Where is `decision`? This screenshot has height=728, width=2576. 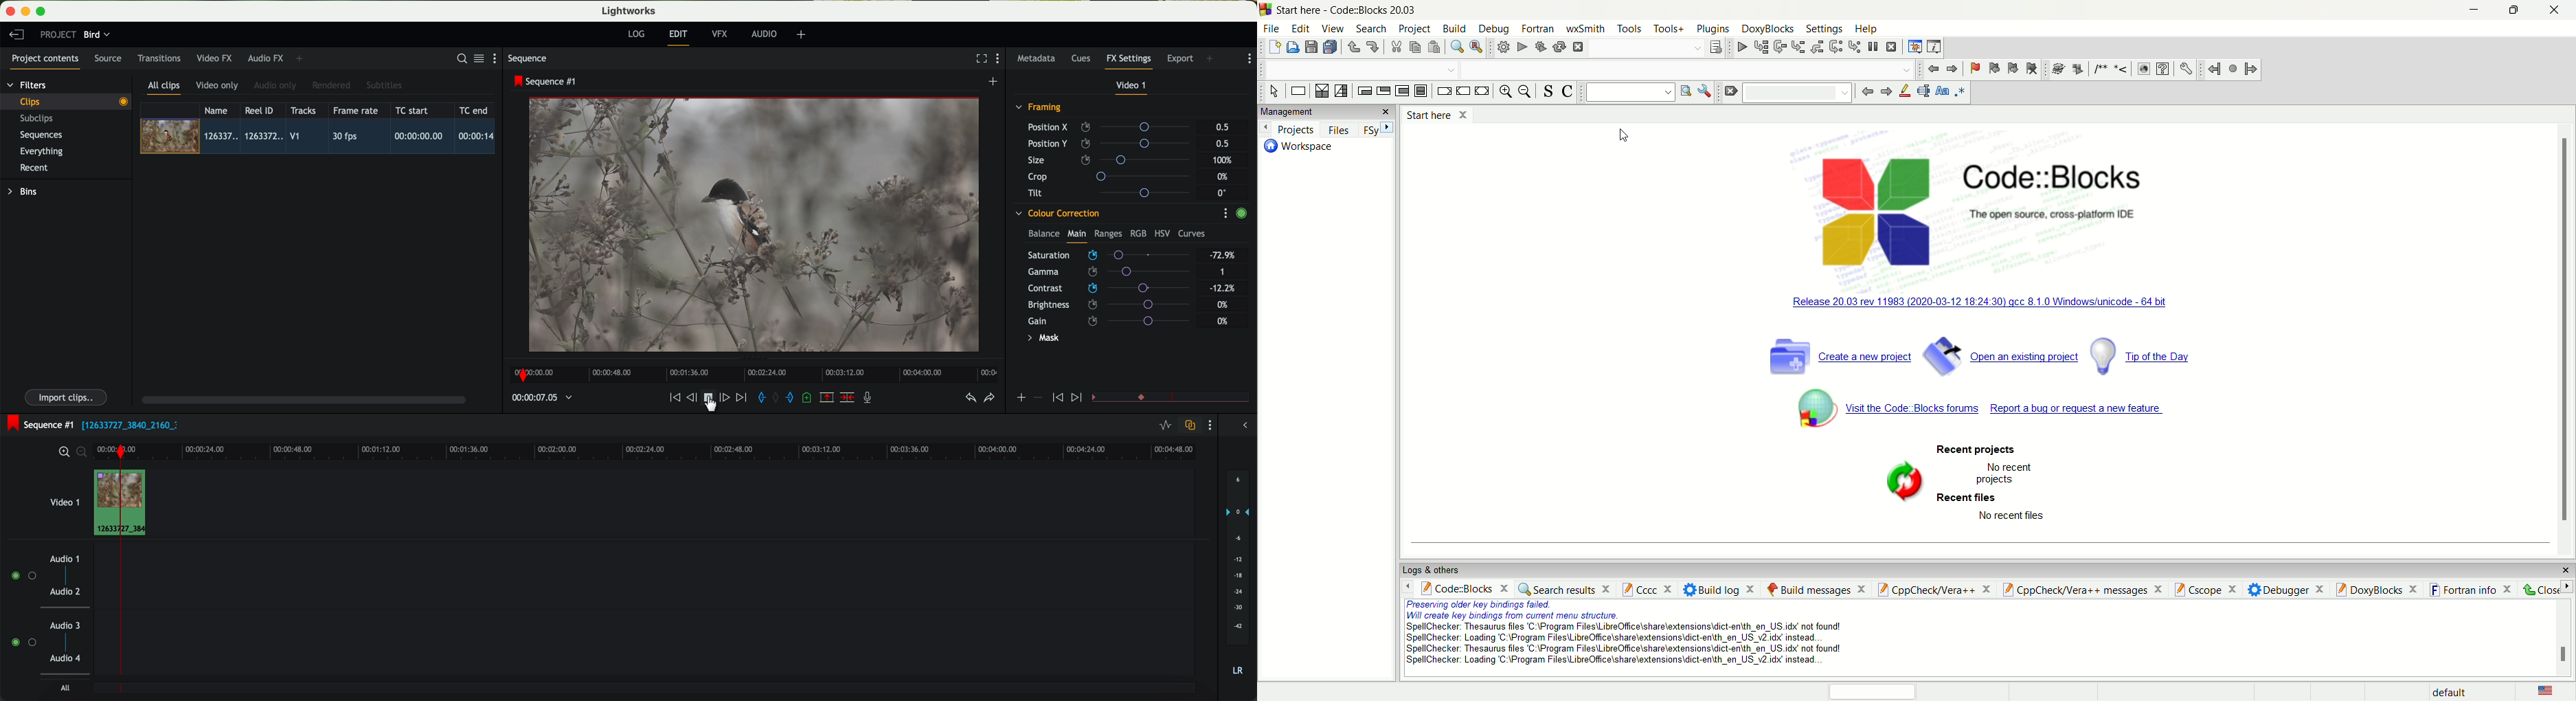 decision is located at coordinates (1320, 91).